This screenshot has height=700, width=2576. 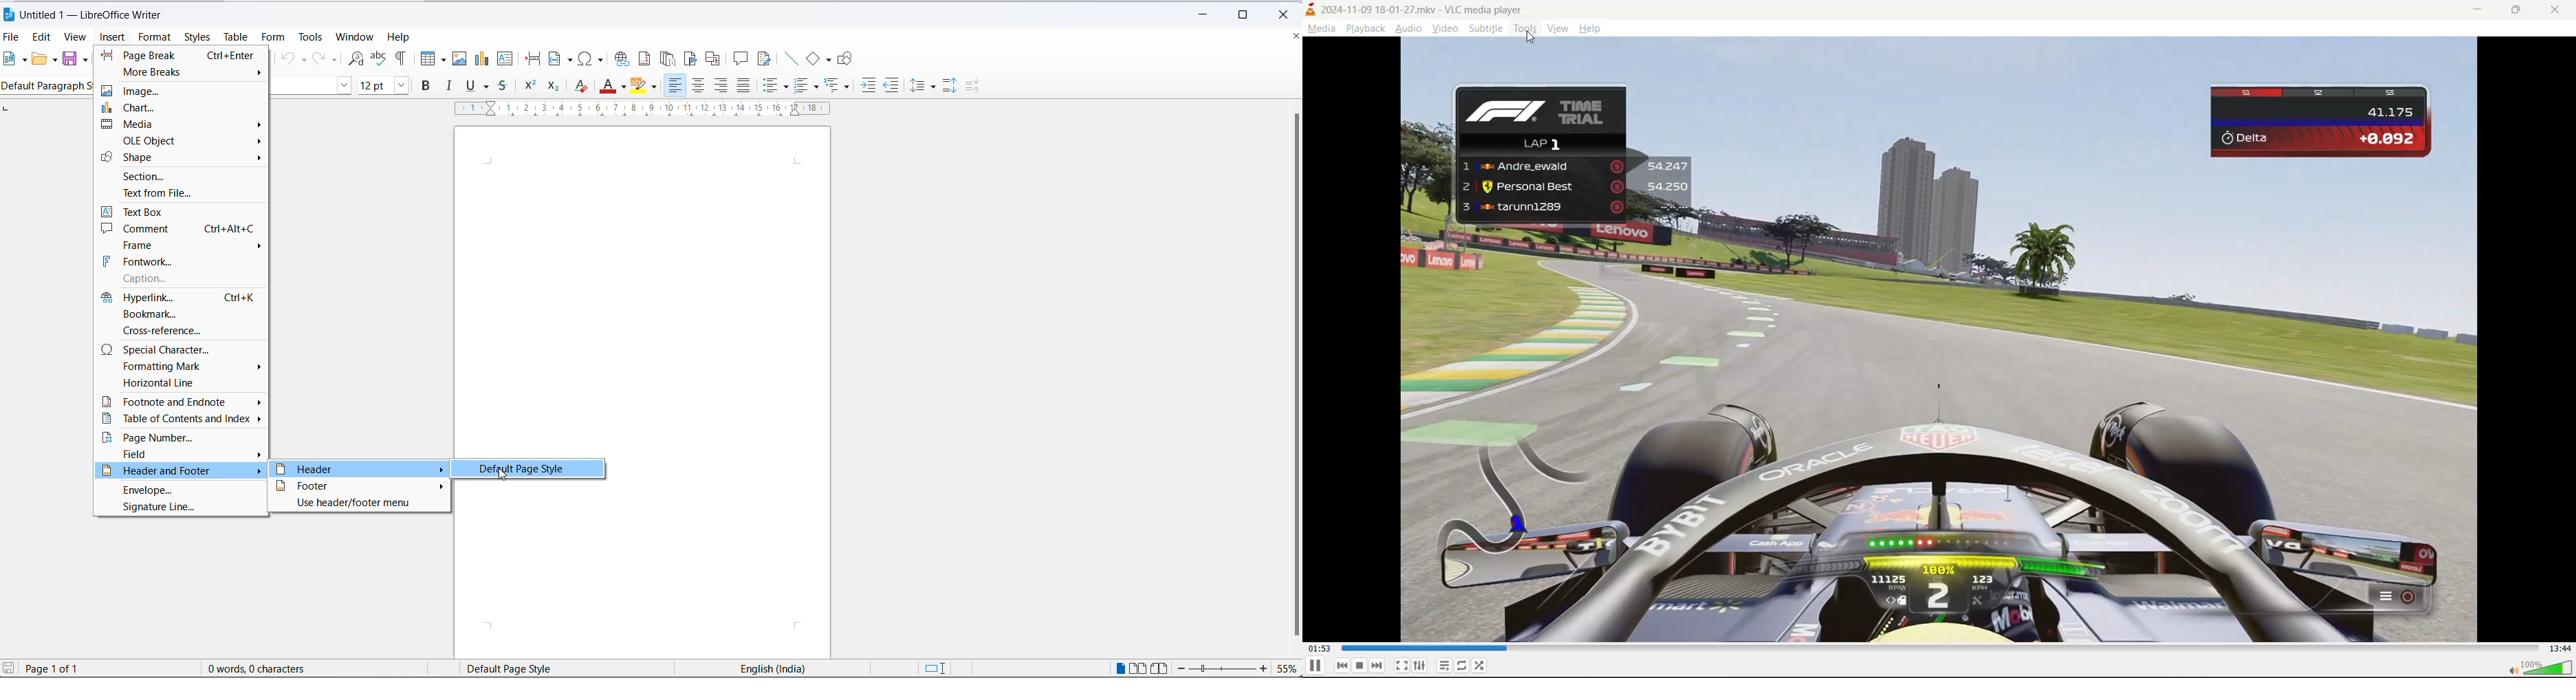 I want to click on header and footer, so click(x=182, y=472).